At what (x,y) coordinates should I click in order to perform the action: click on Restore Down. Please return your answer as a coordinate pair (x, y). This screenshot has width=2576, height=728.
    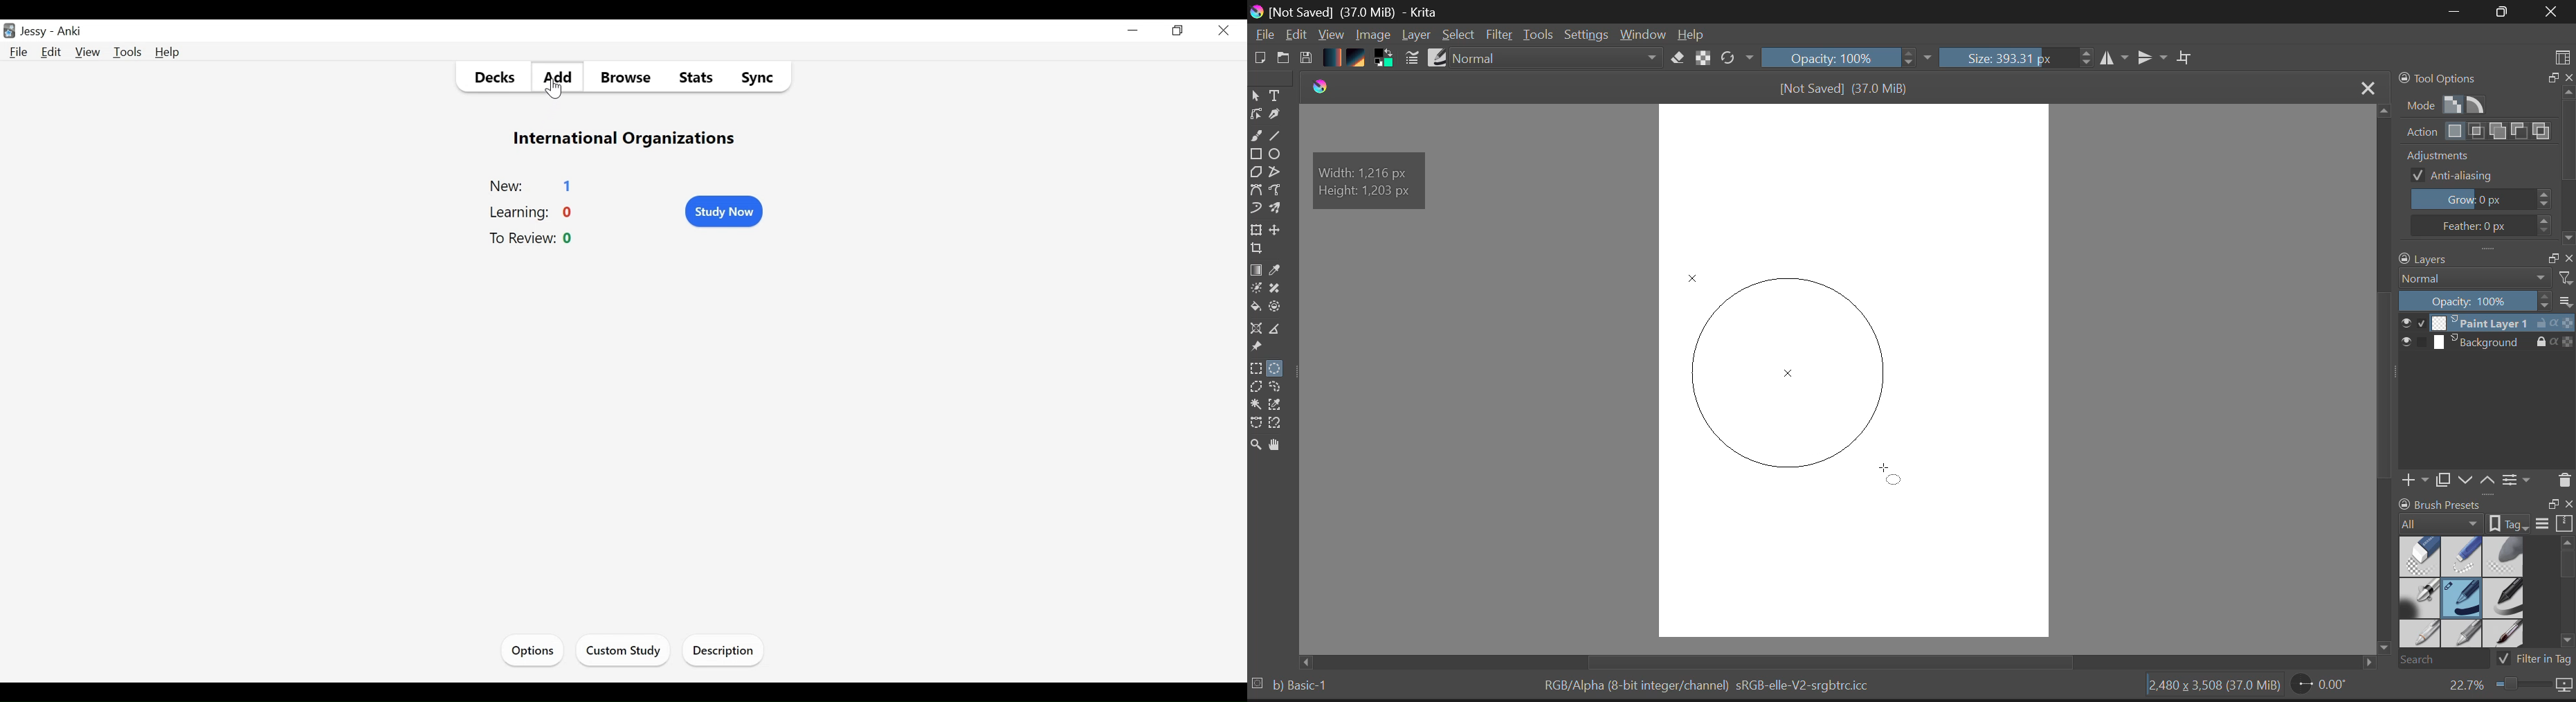
    Looking at the image, I should click on (2452, 12).